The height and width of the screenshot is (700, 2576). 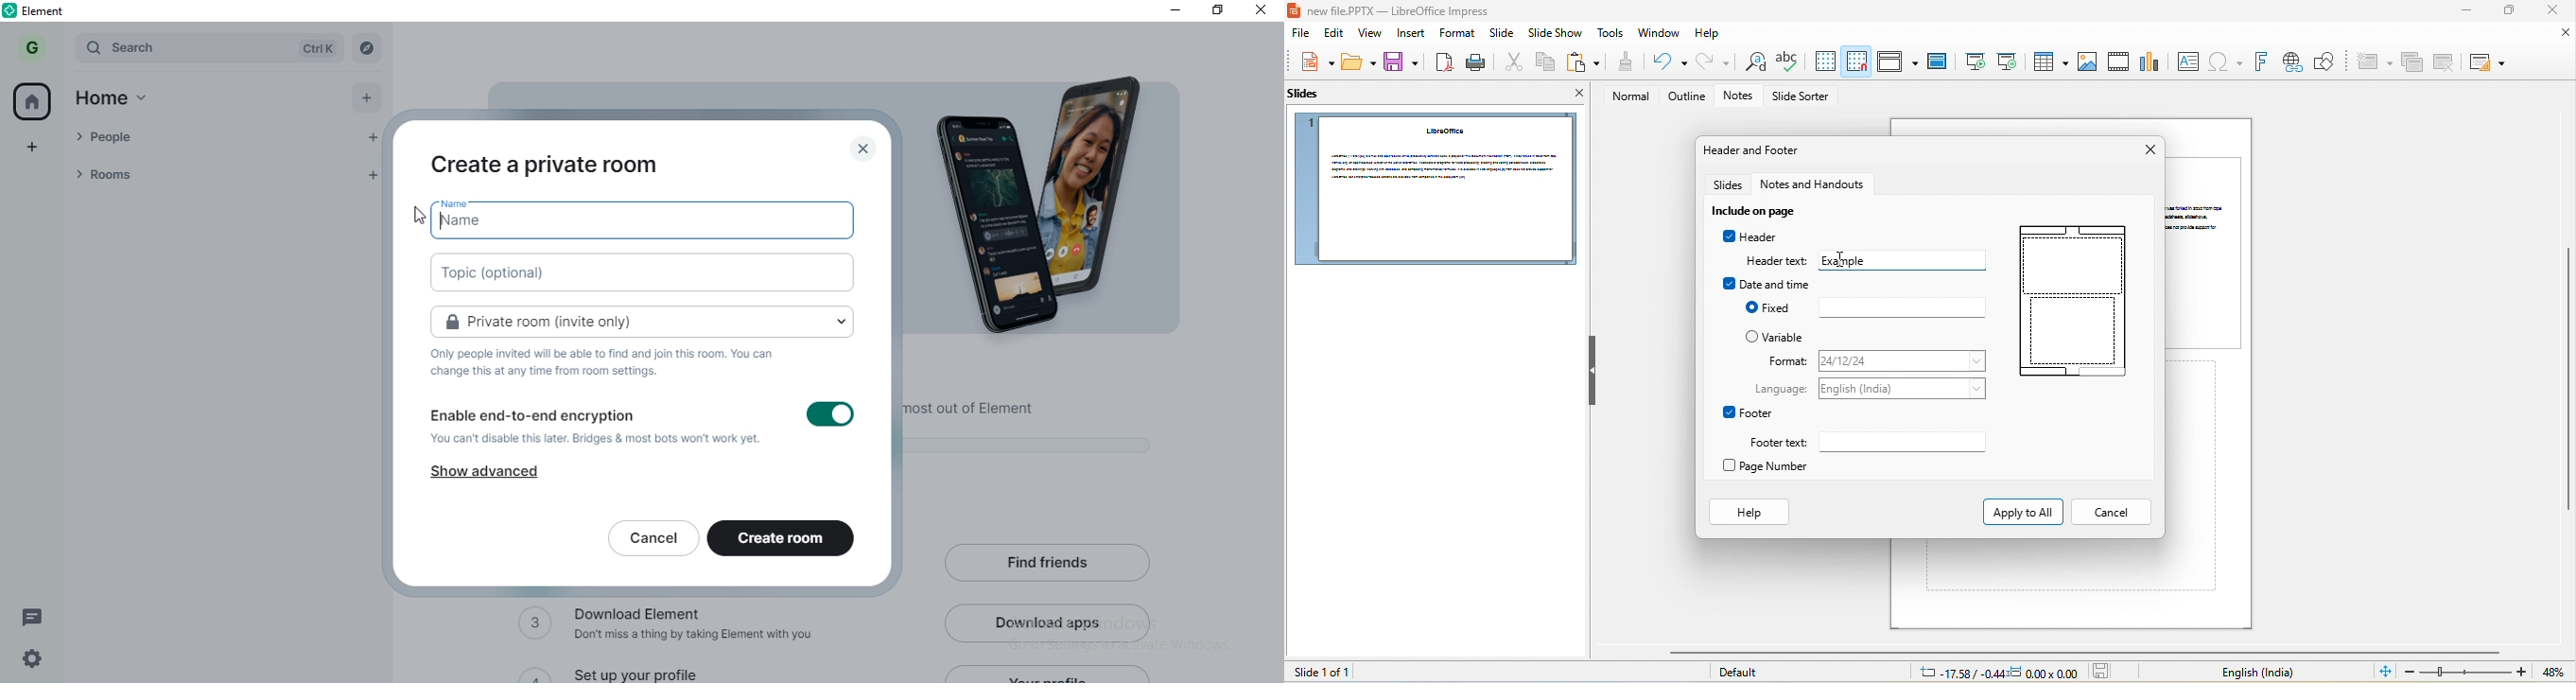 I want to click on export directly as pdf, so click(x=1442, y=62).